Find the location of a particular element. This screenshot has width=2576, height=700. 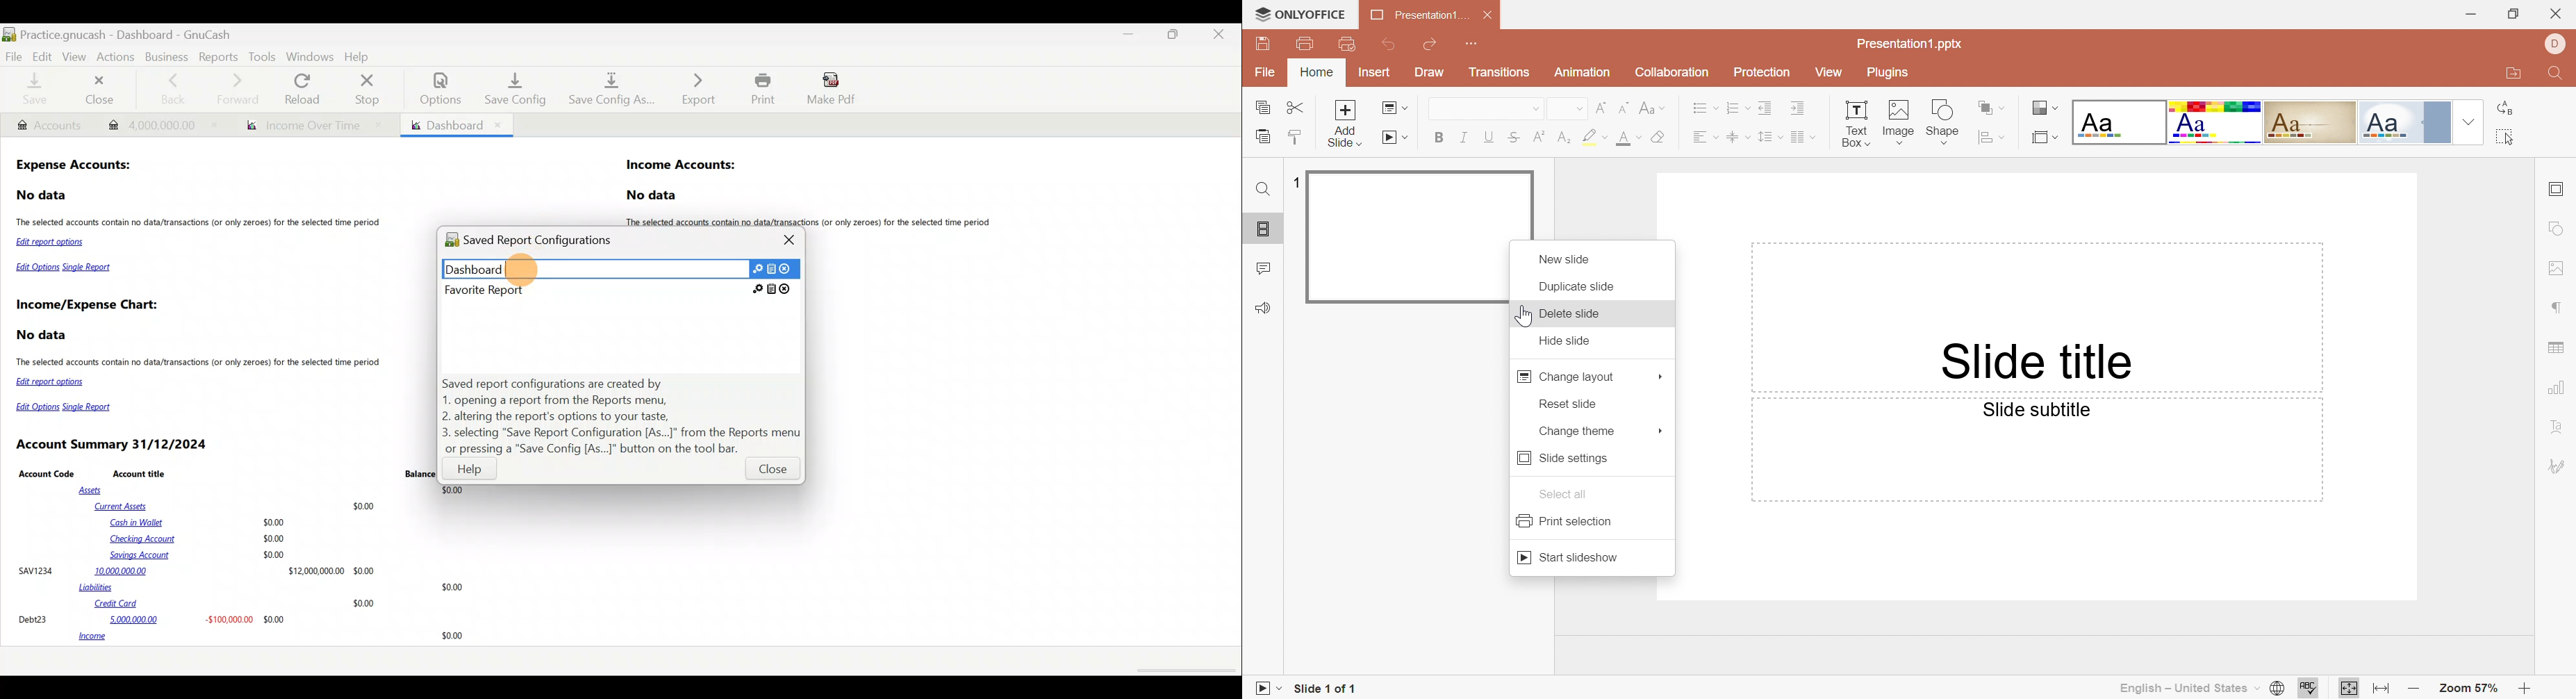

Income/Expense Chart: is located at coordinates (87, 306).